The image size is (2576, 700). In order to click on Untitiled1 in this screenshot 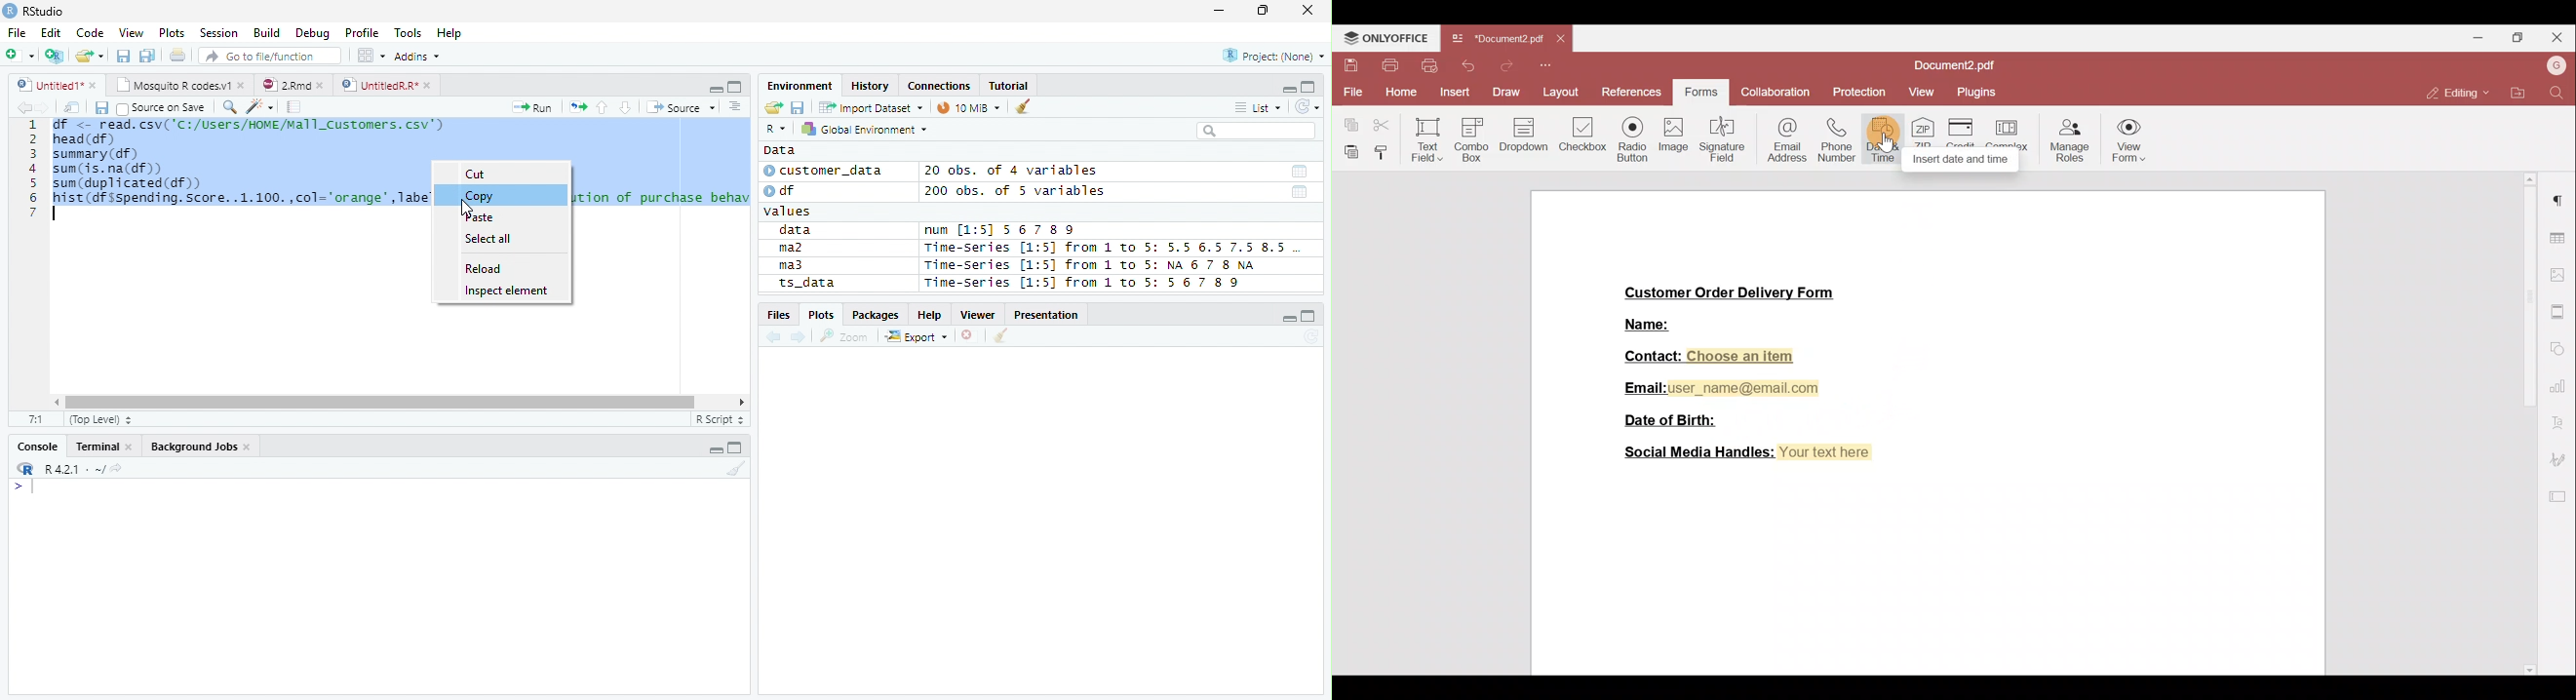, I will do `click(56, 85)`.